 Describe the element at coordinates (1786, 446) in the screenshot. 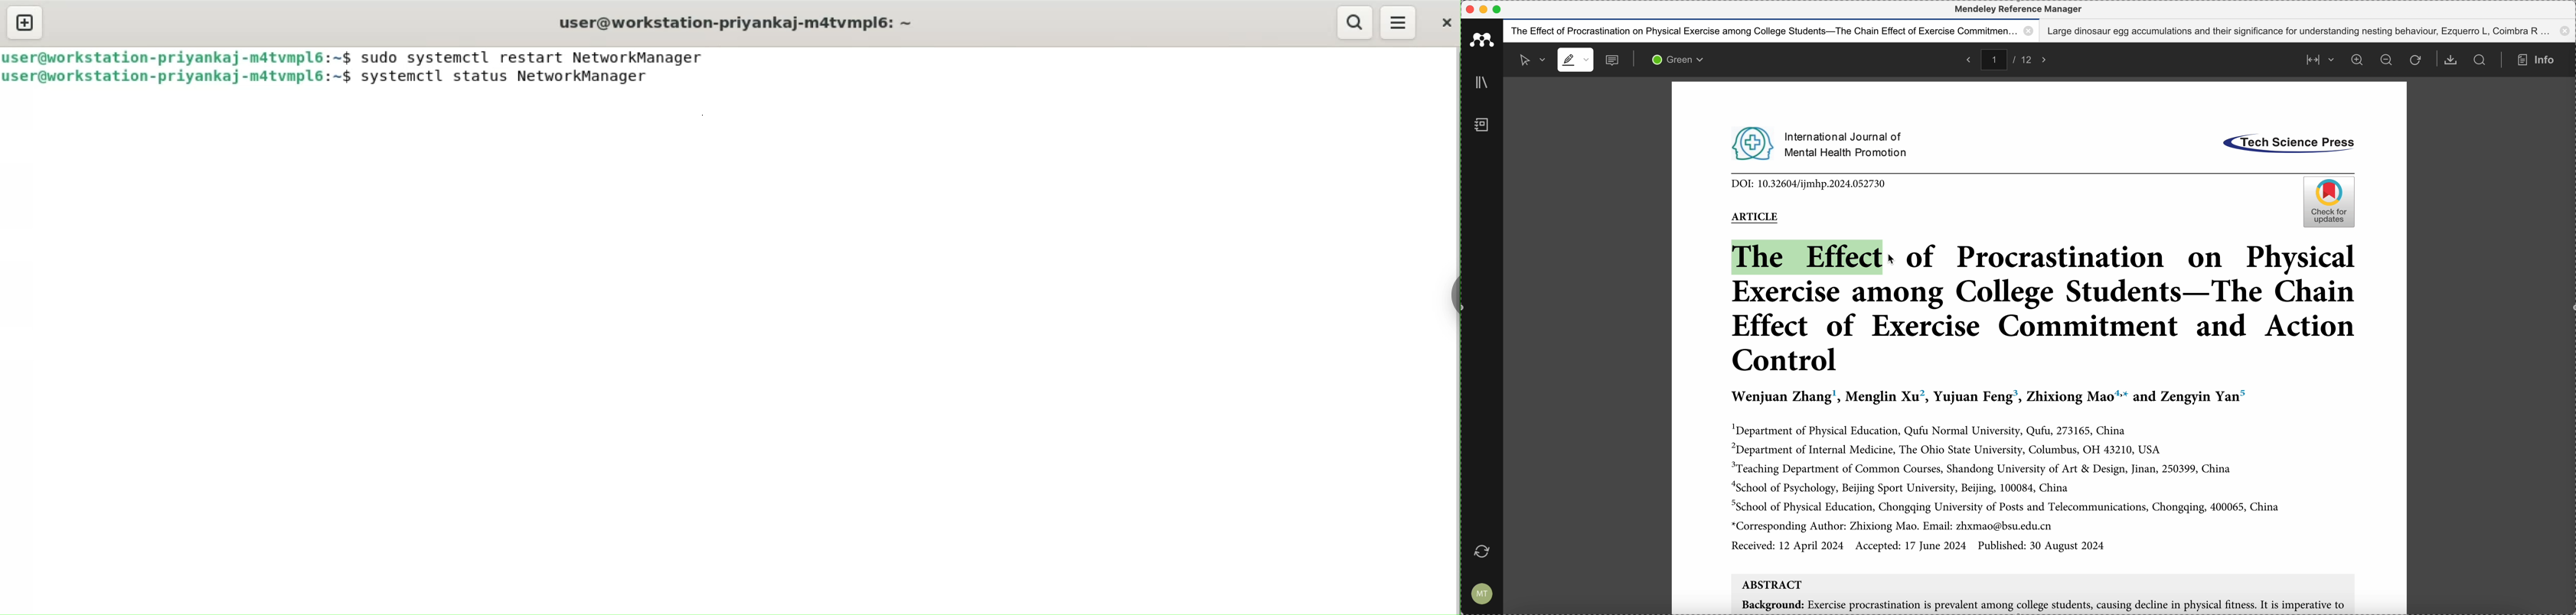

I see `pdf opened` at that location.